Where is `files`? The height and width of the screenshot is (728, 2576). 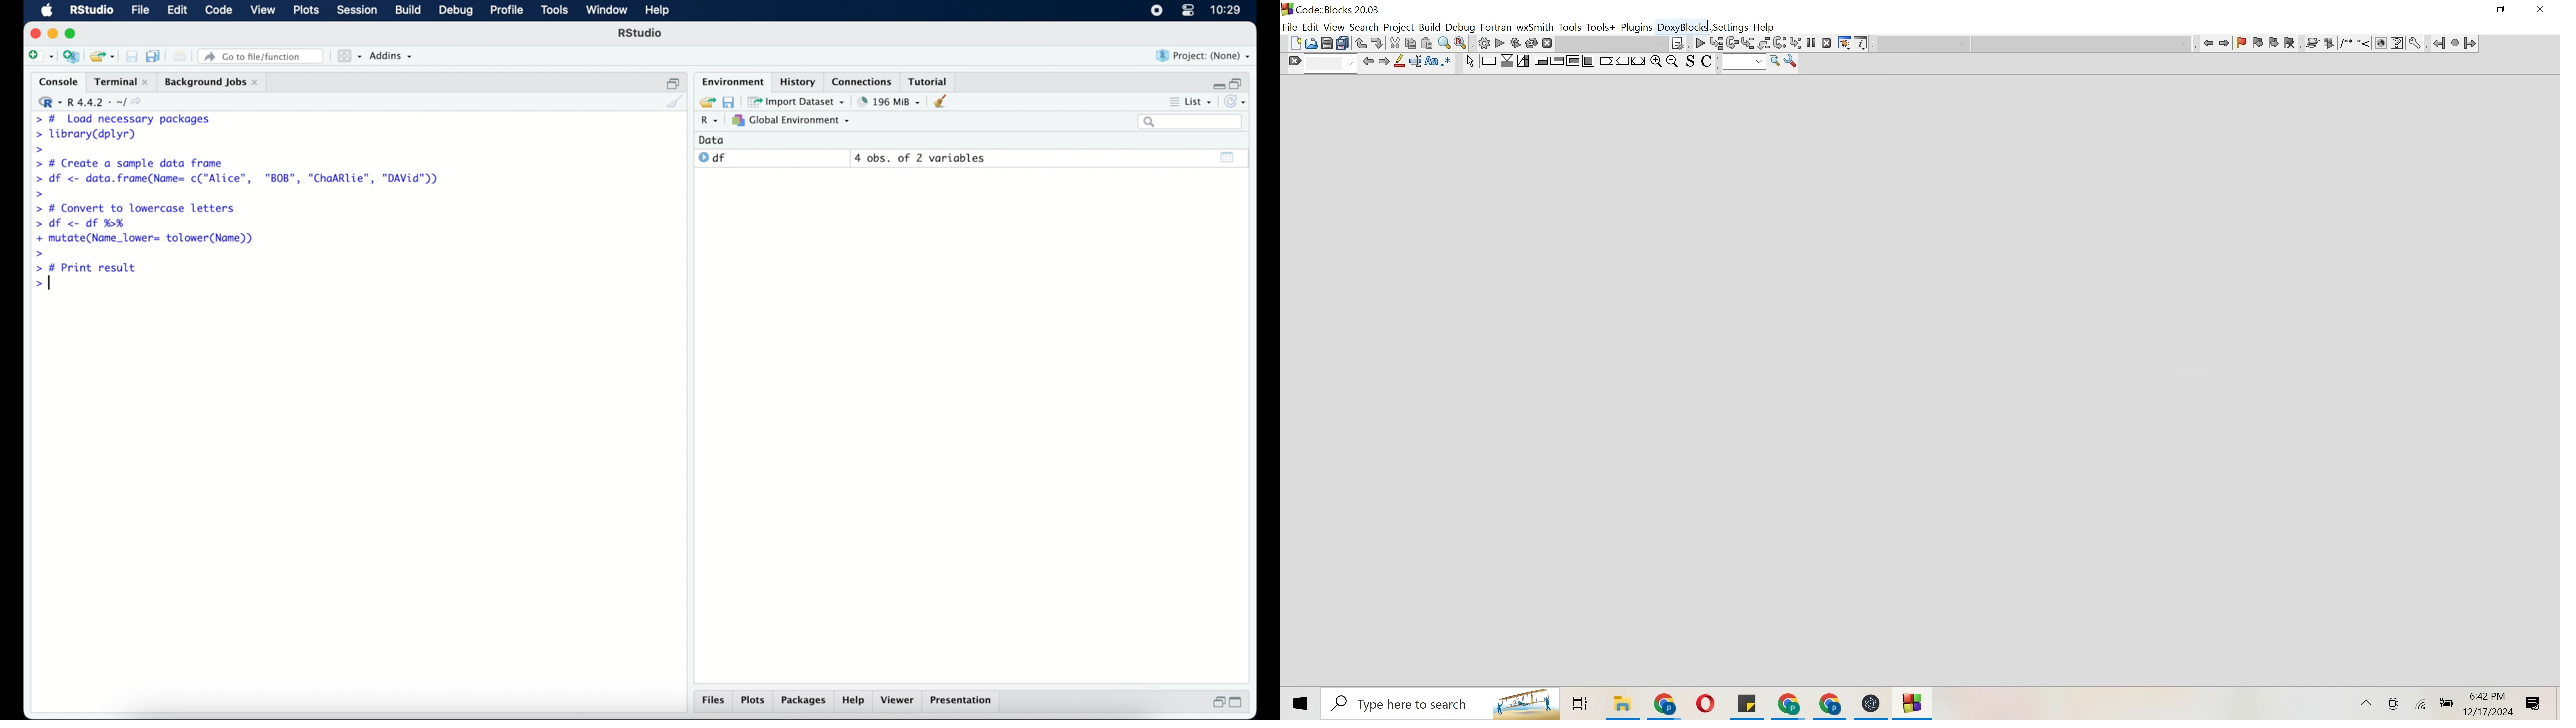 files is located at coordinates (713, 702).